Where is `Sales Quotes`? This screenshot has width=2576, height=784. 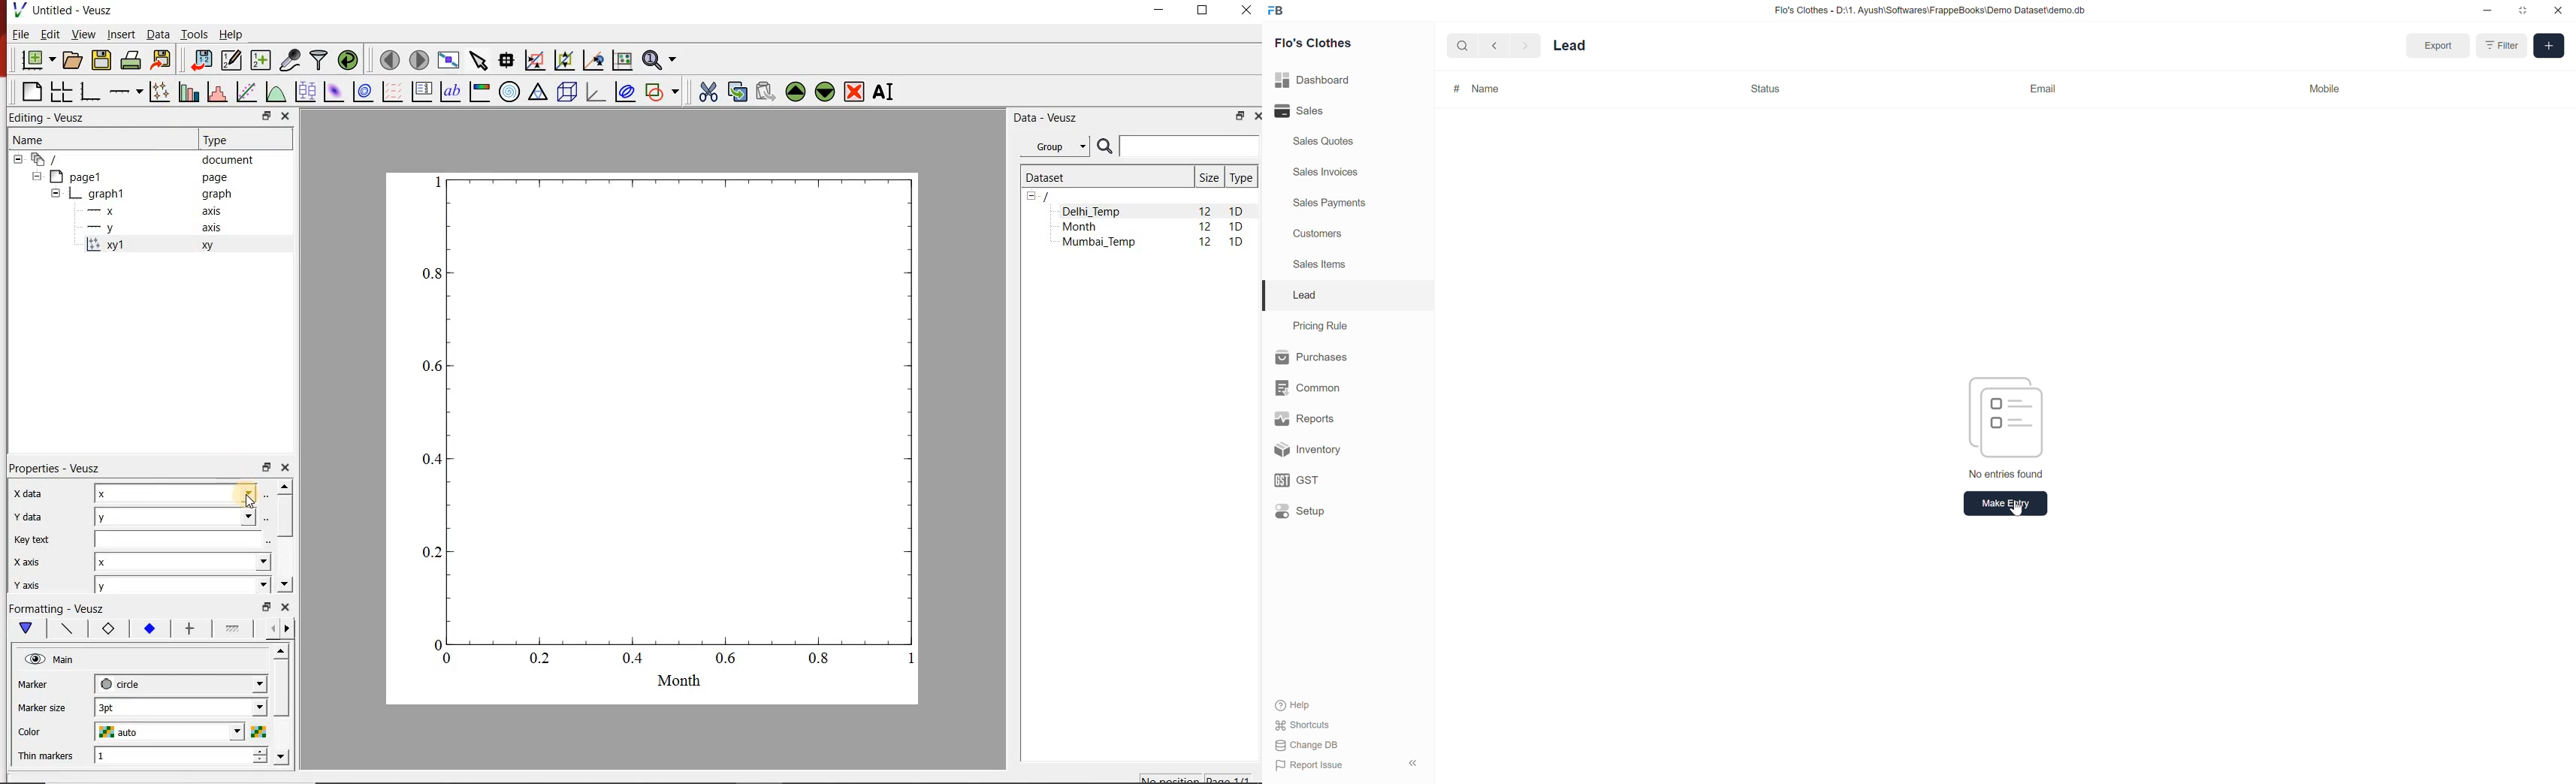 Sales Quotes is located at coordinates (1326, 143).